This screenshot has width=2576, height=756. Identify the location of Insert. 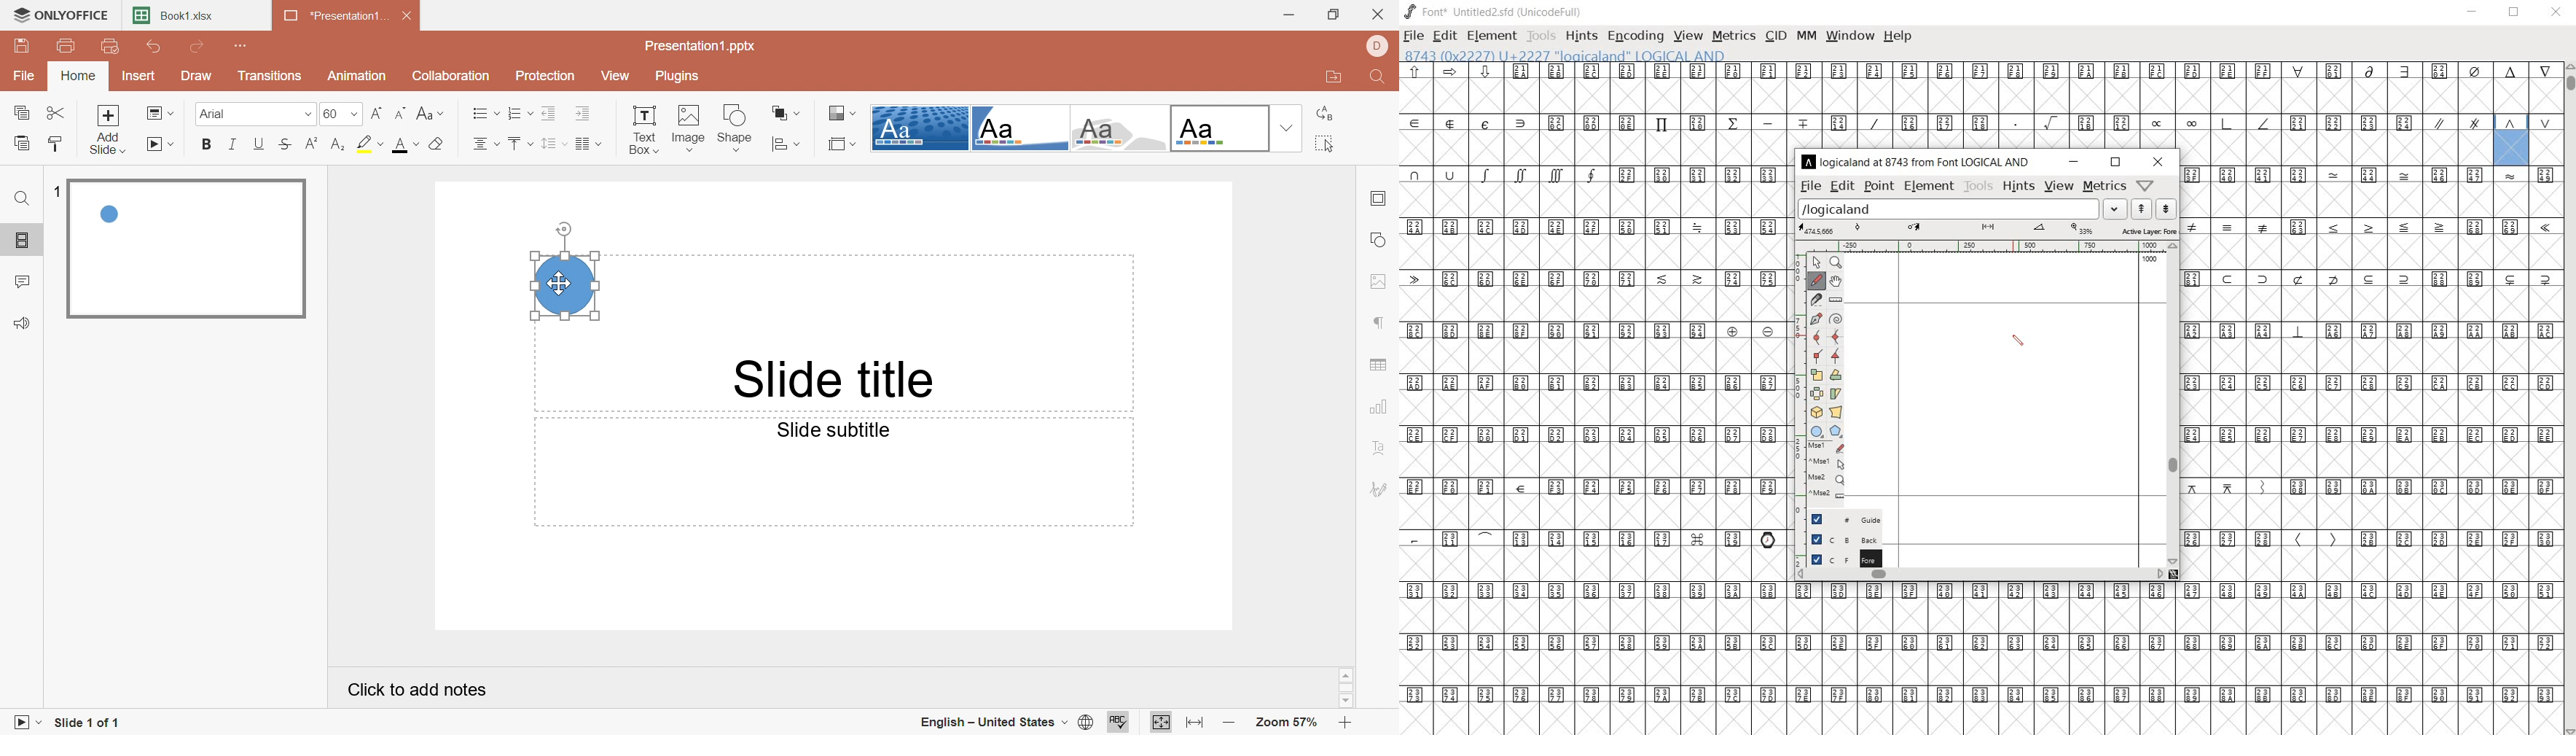
(138, 74).